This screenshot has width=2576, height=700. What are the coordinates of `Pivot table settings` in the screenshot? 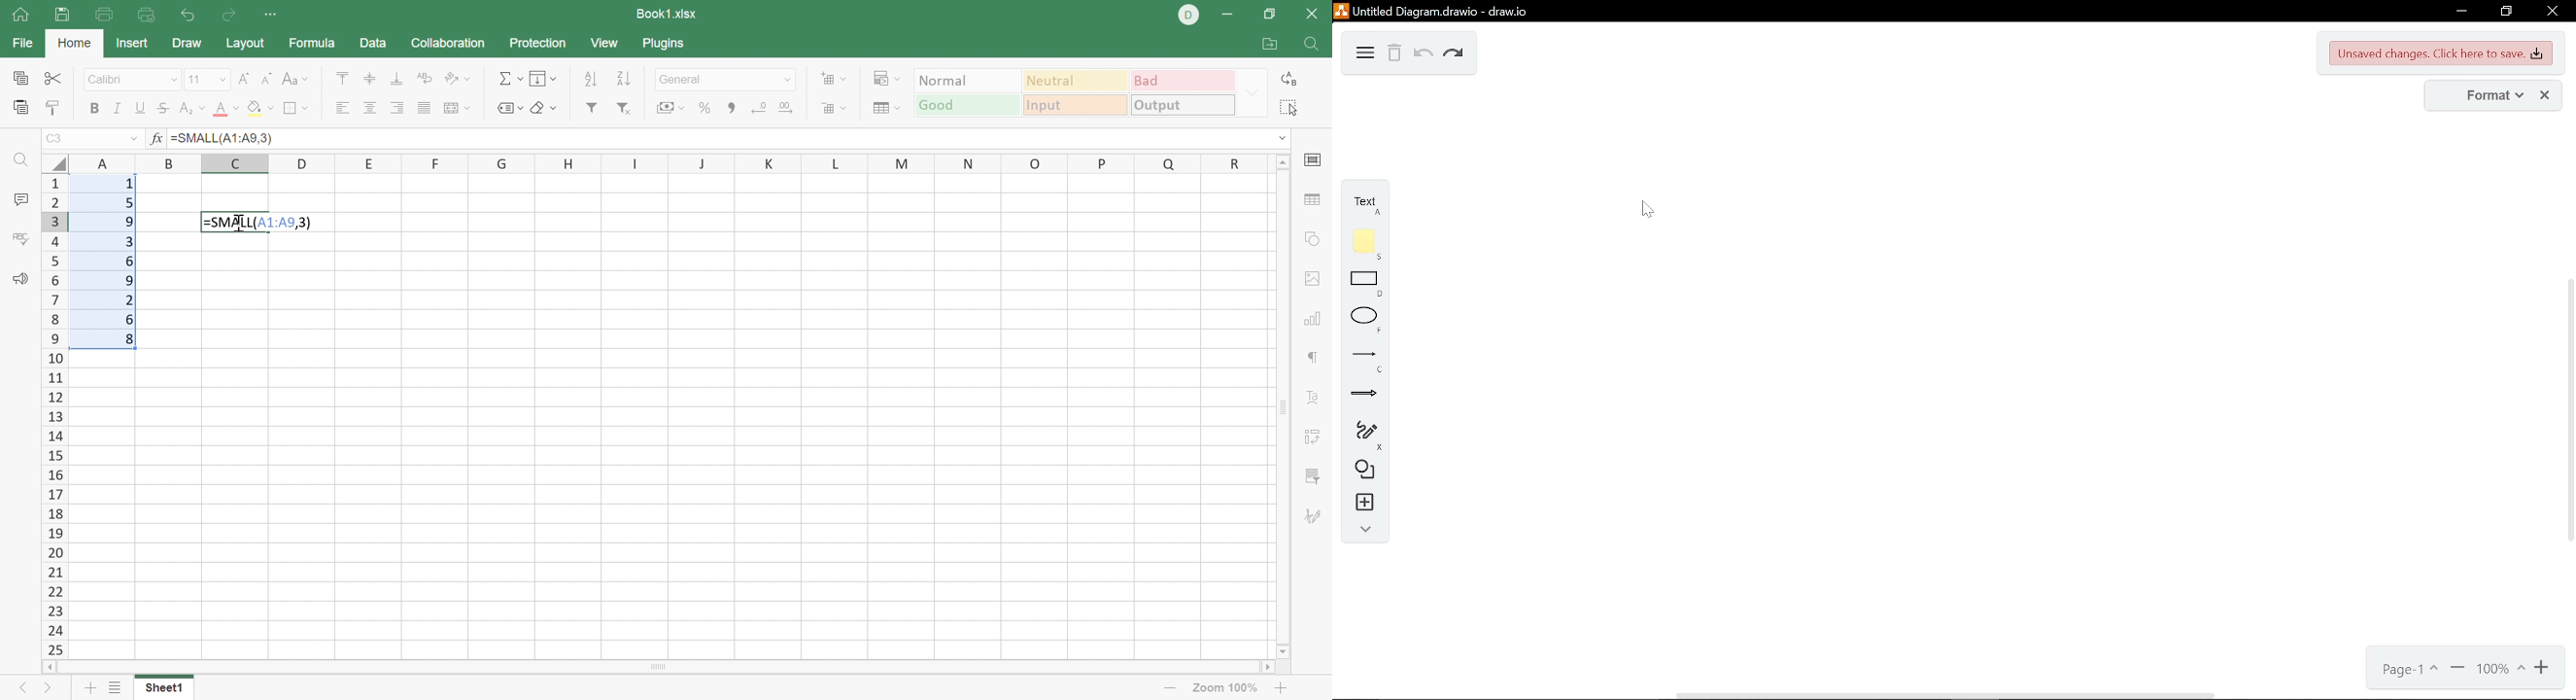 It's located at (1315, 438).